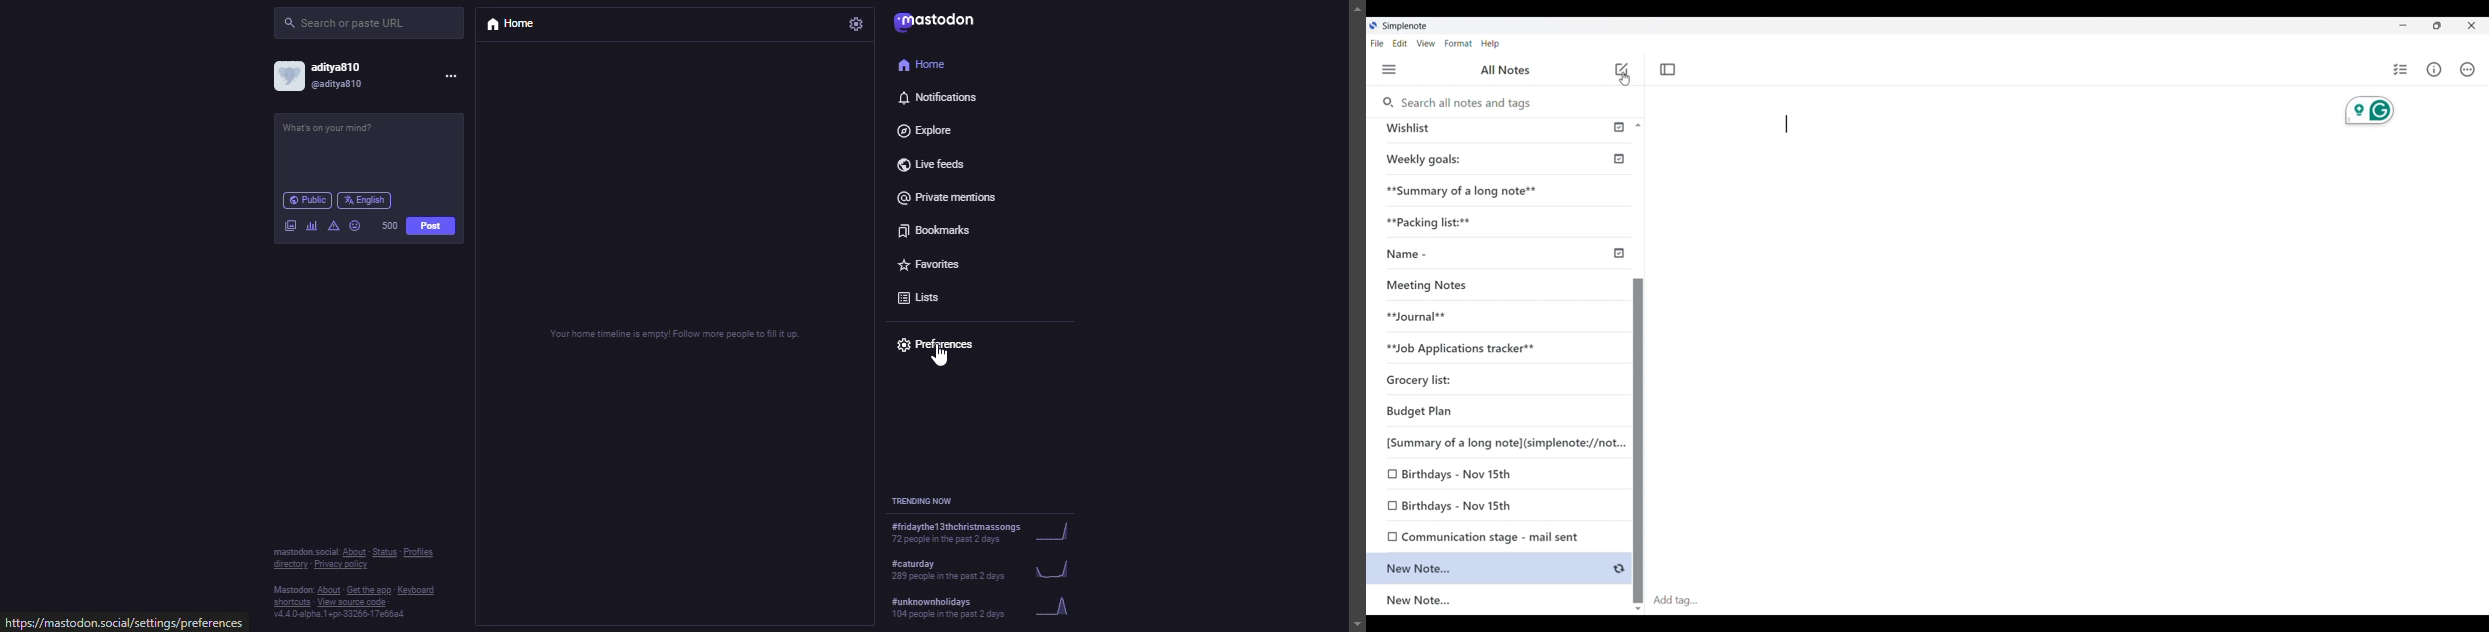  I want to click on checkbox, so click(1390, 506).